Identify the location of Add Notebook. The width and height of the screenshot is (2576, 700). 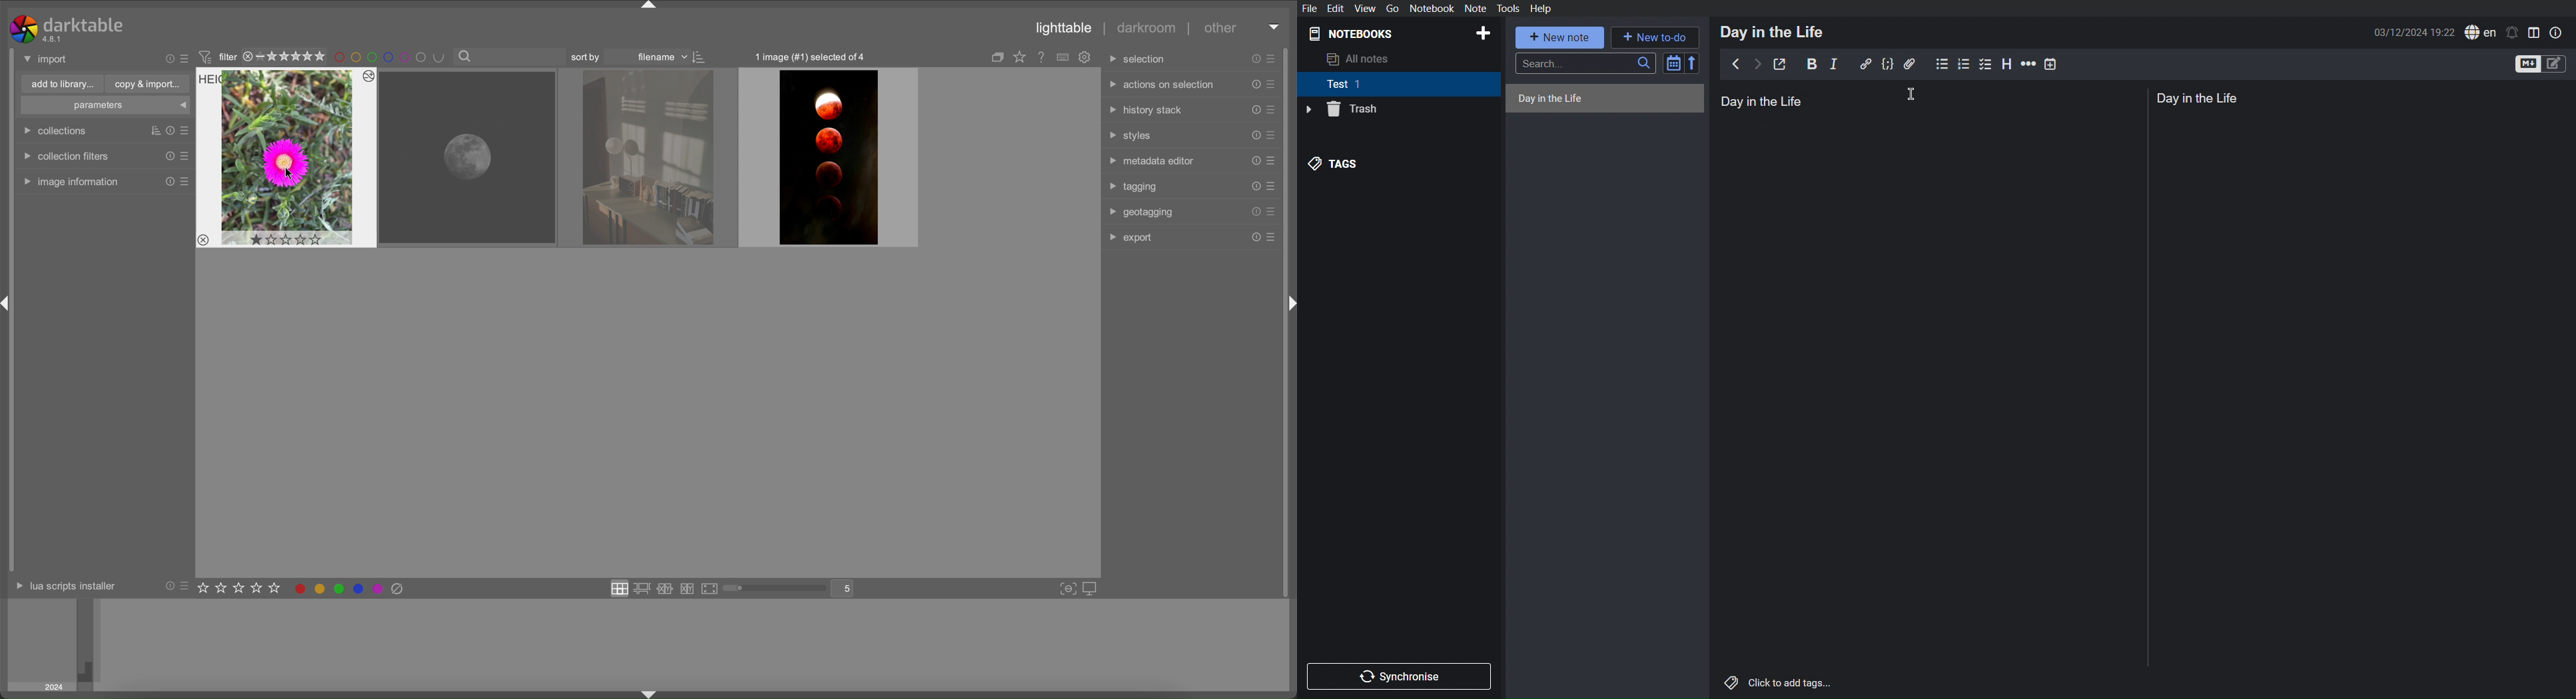
(1484, 33).